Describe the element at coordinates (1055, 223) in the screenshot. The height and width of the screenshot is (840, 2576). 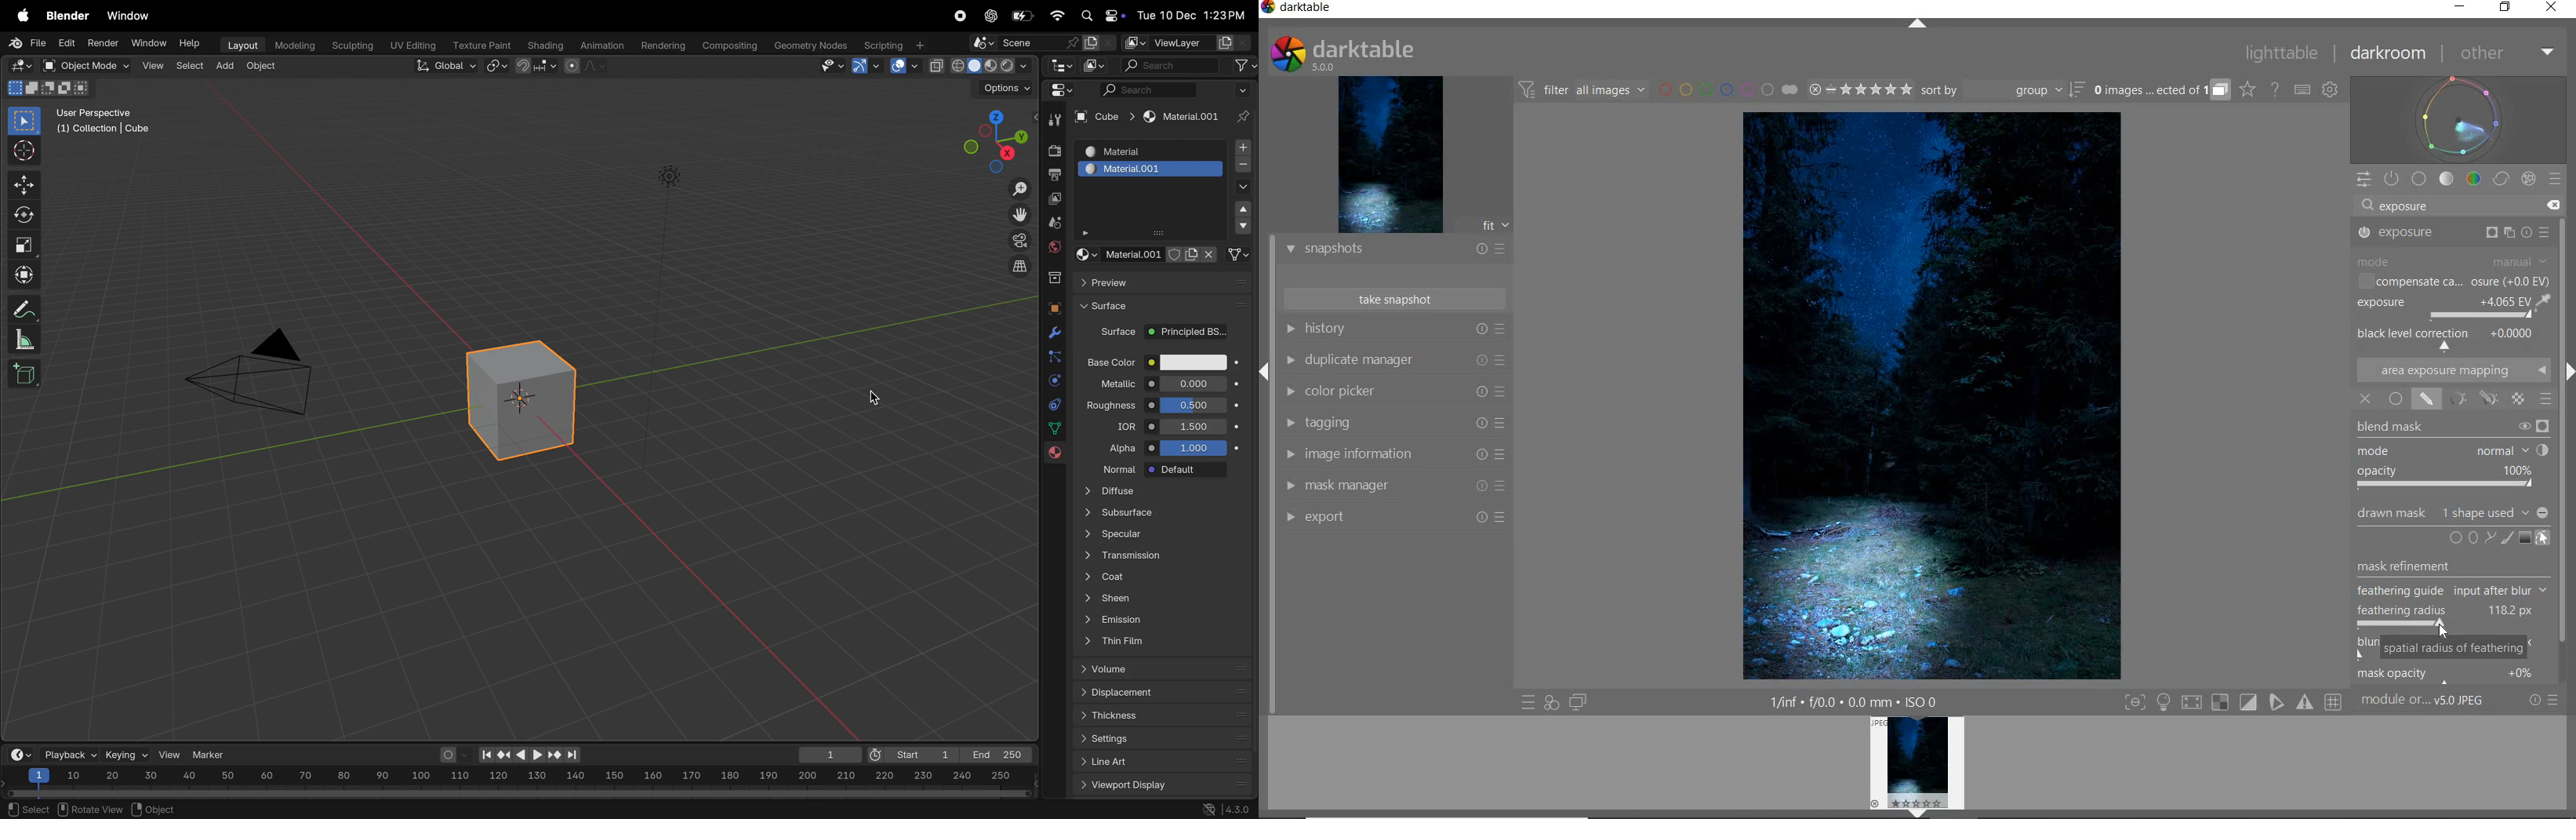
I see `scene` at that location.